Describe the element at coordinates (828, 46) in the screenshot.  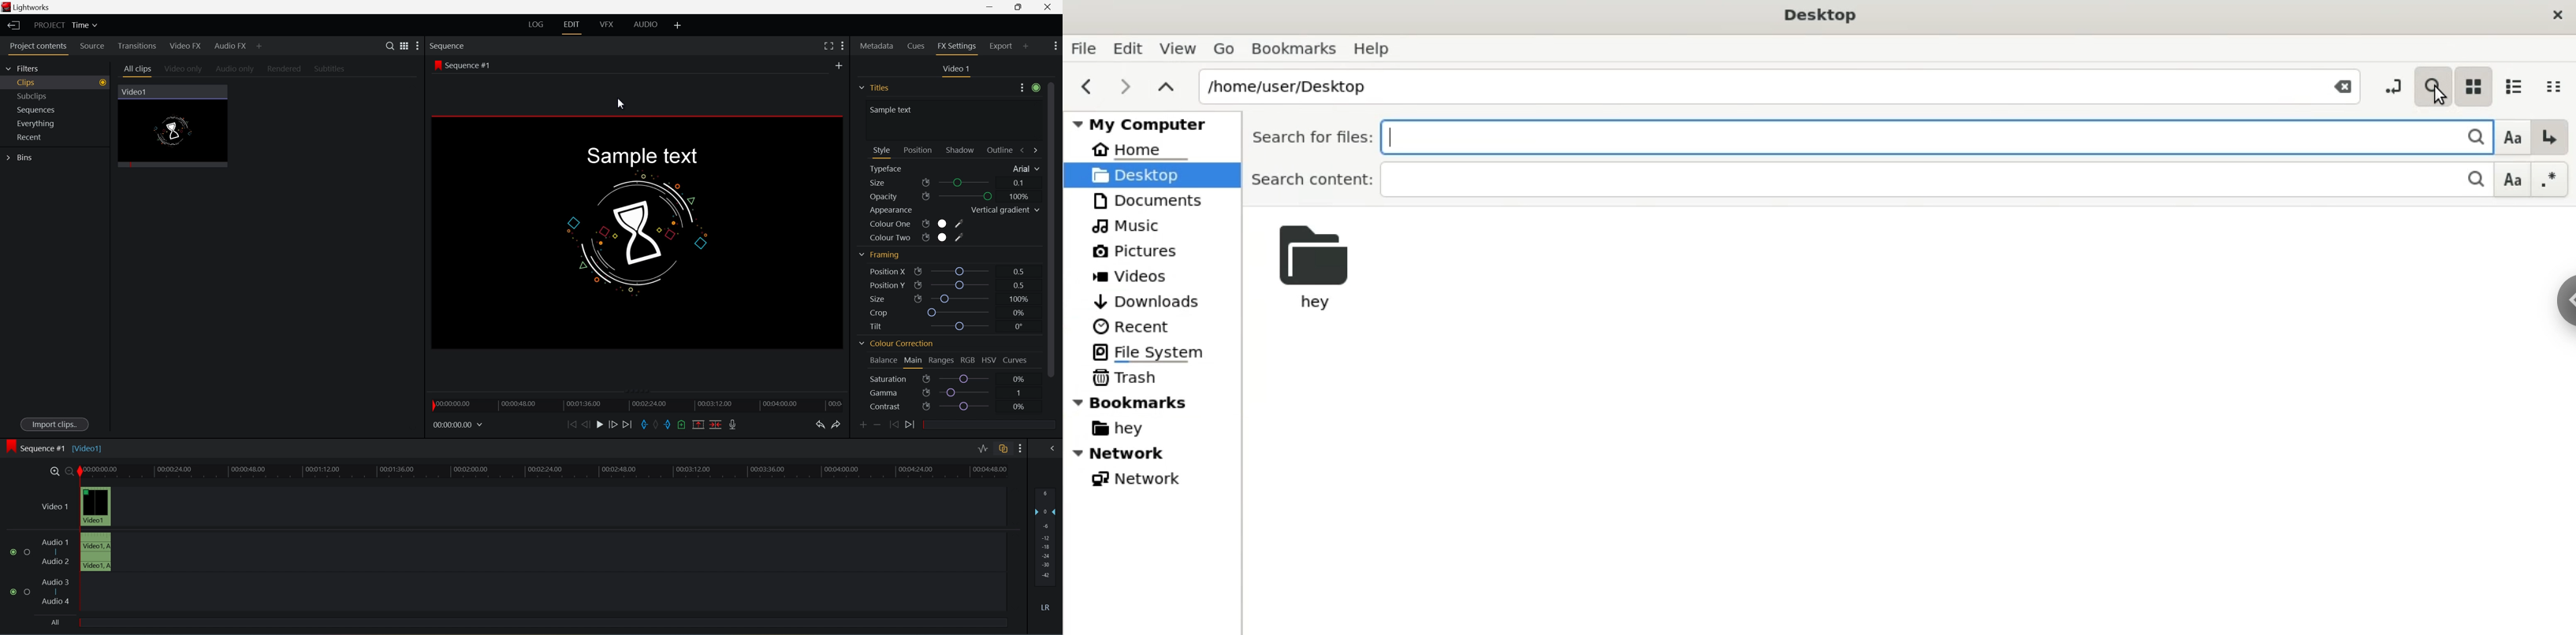
I see `full screen` at that location.